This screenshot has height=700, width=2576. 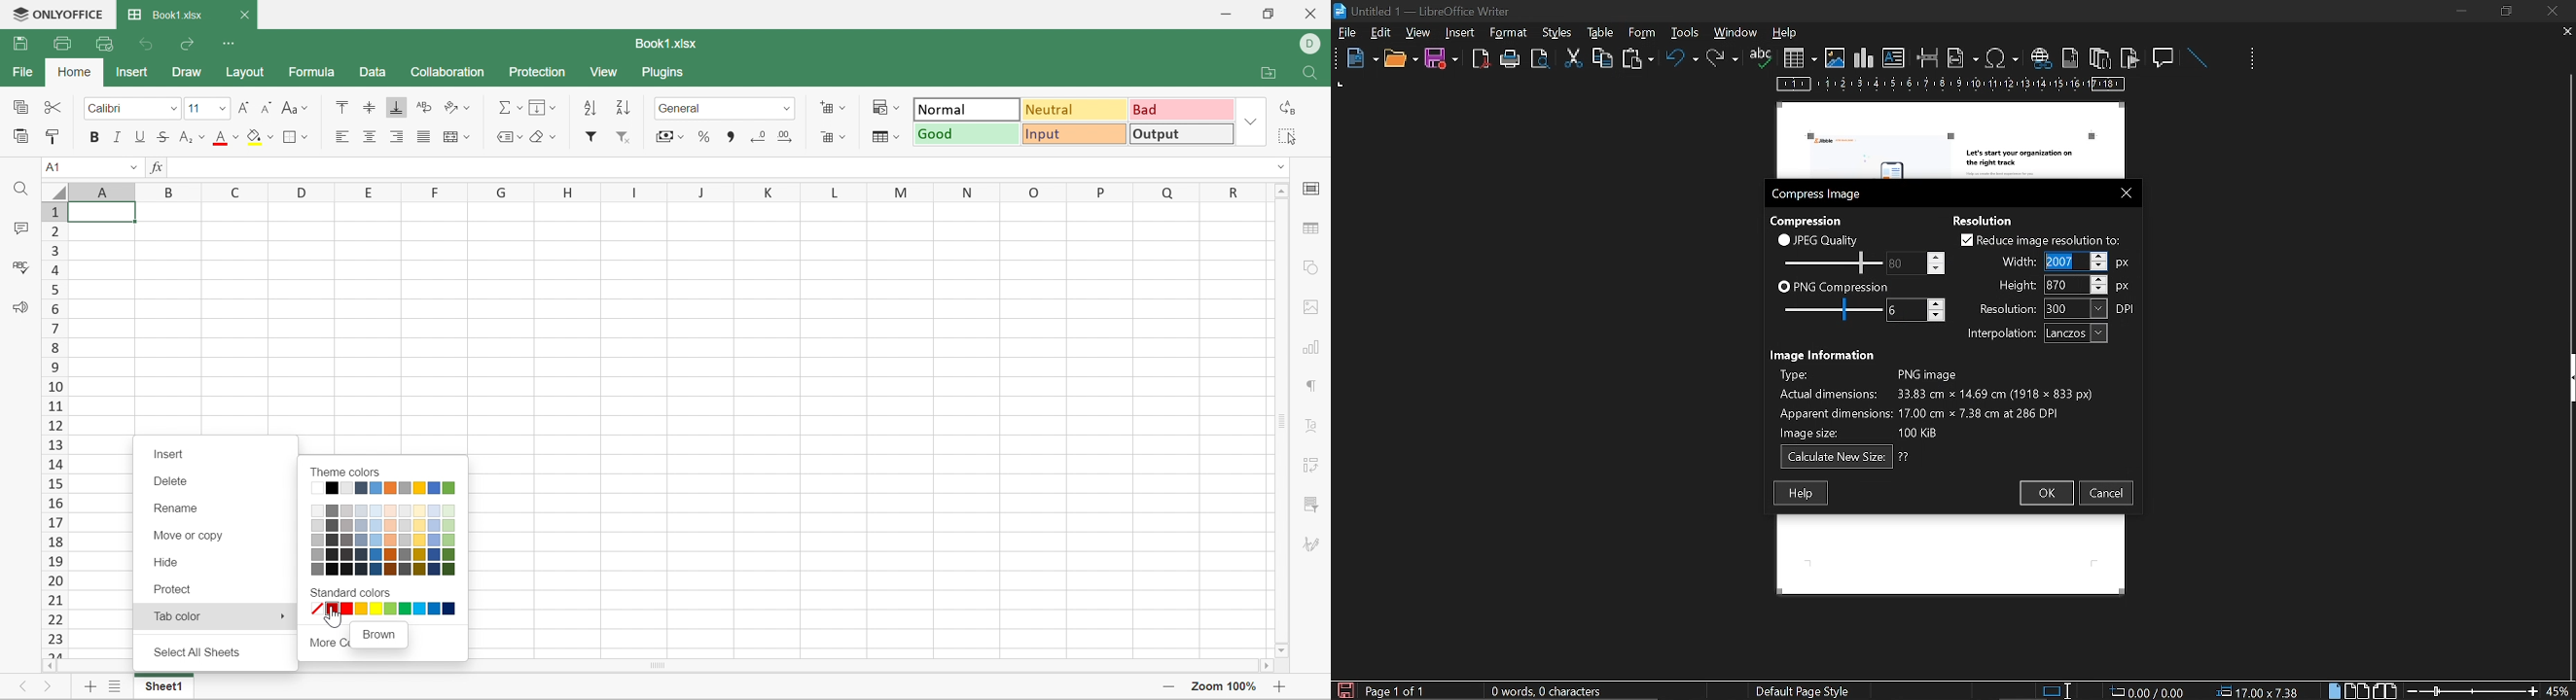 What do you see at coordinates (2058, 690) in the screenshot?
I see `standard selection` at bounding box center [2058, 690].